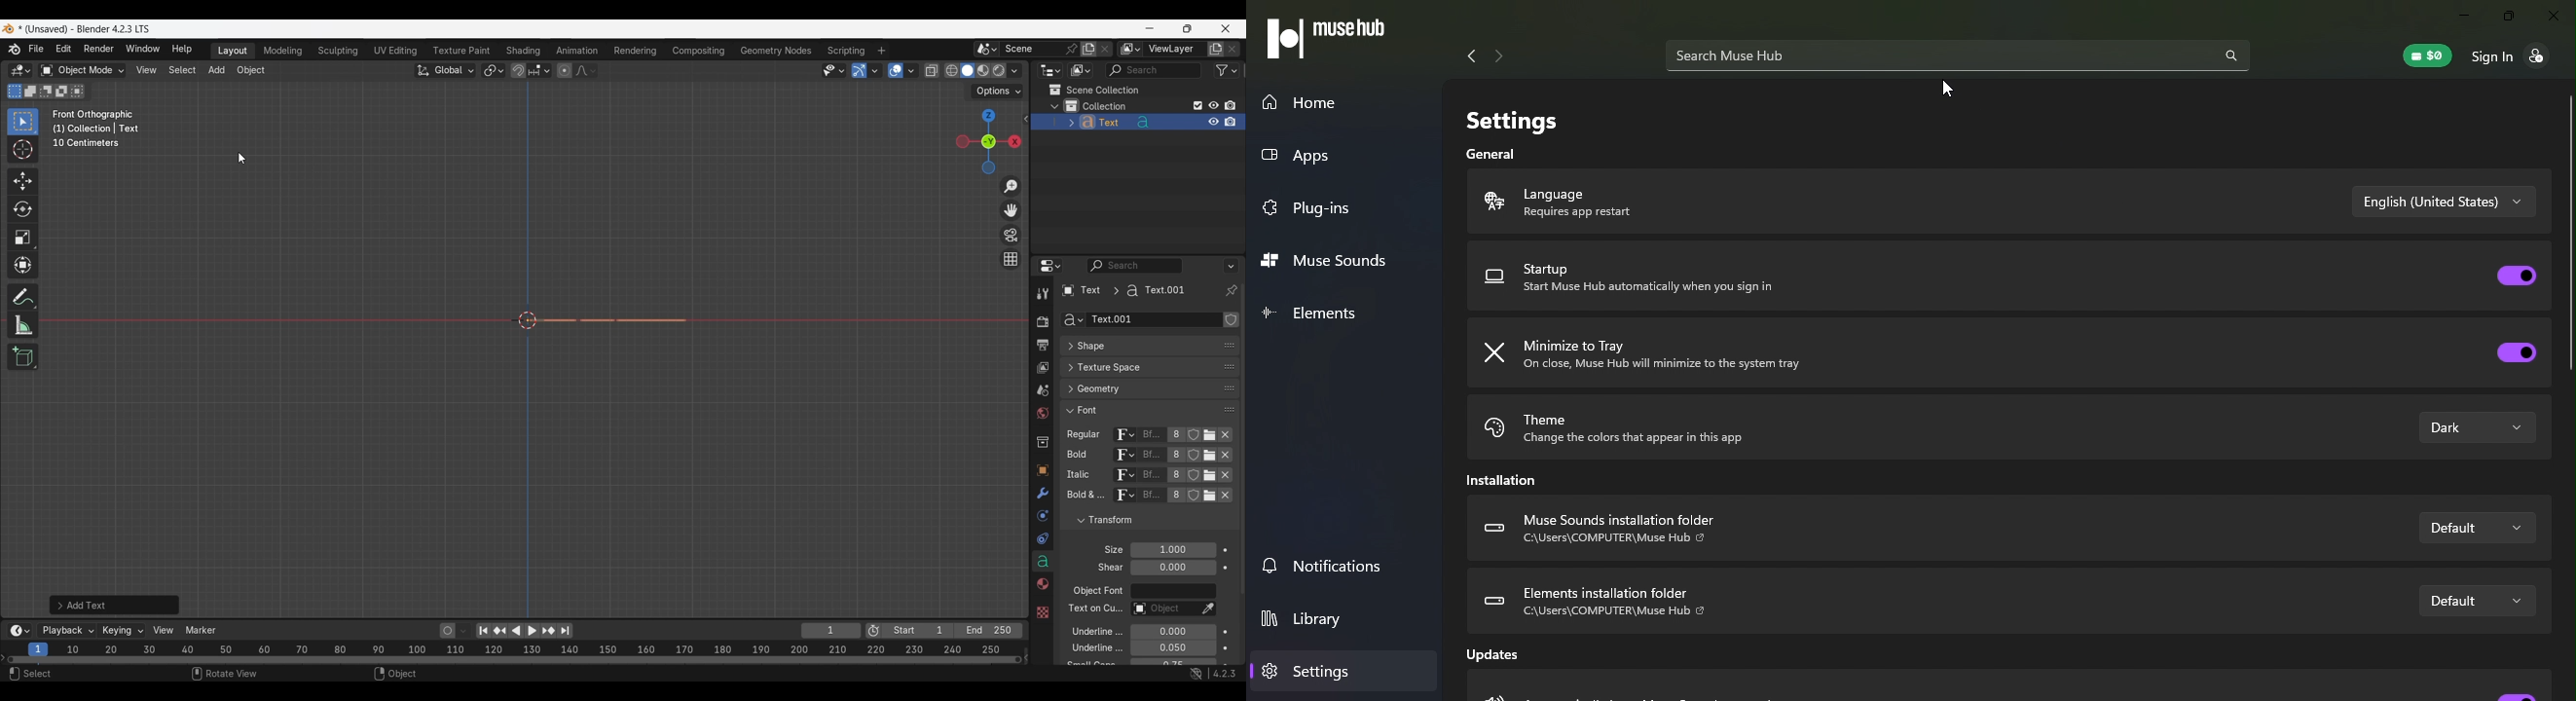 This screenshot has height=728, width=2576. Describe the element at coordinates (565, 631) in the screenshot. I see `Jump to end point` at that location.